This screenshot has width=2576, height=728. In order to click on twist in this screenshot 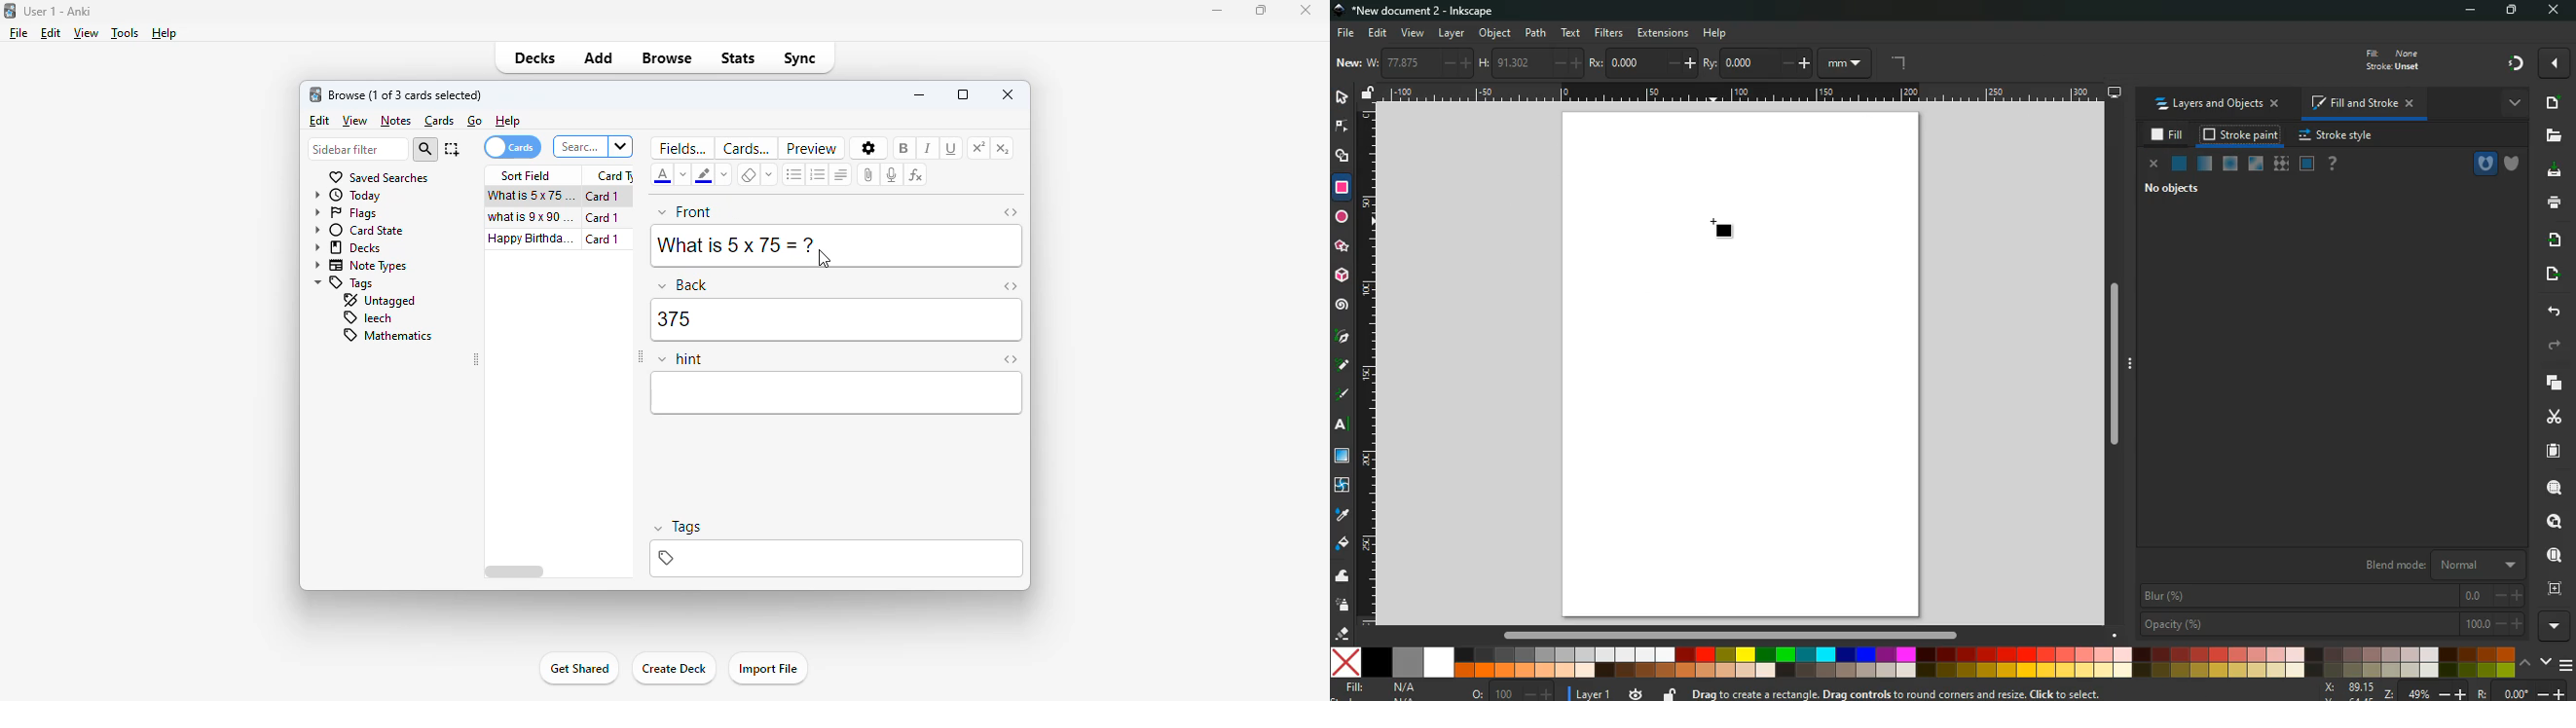, I will do `click(1342, 484)`.